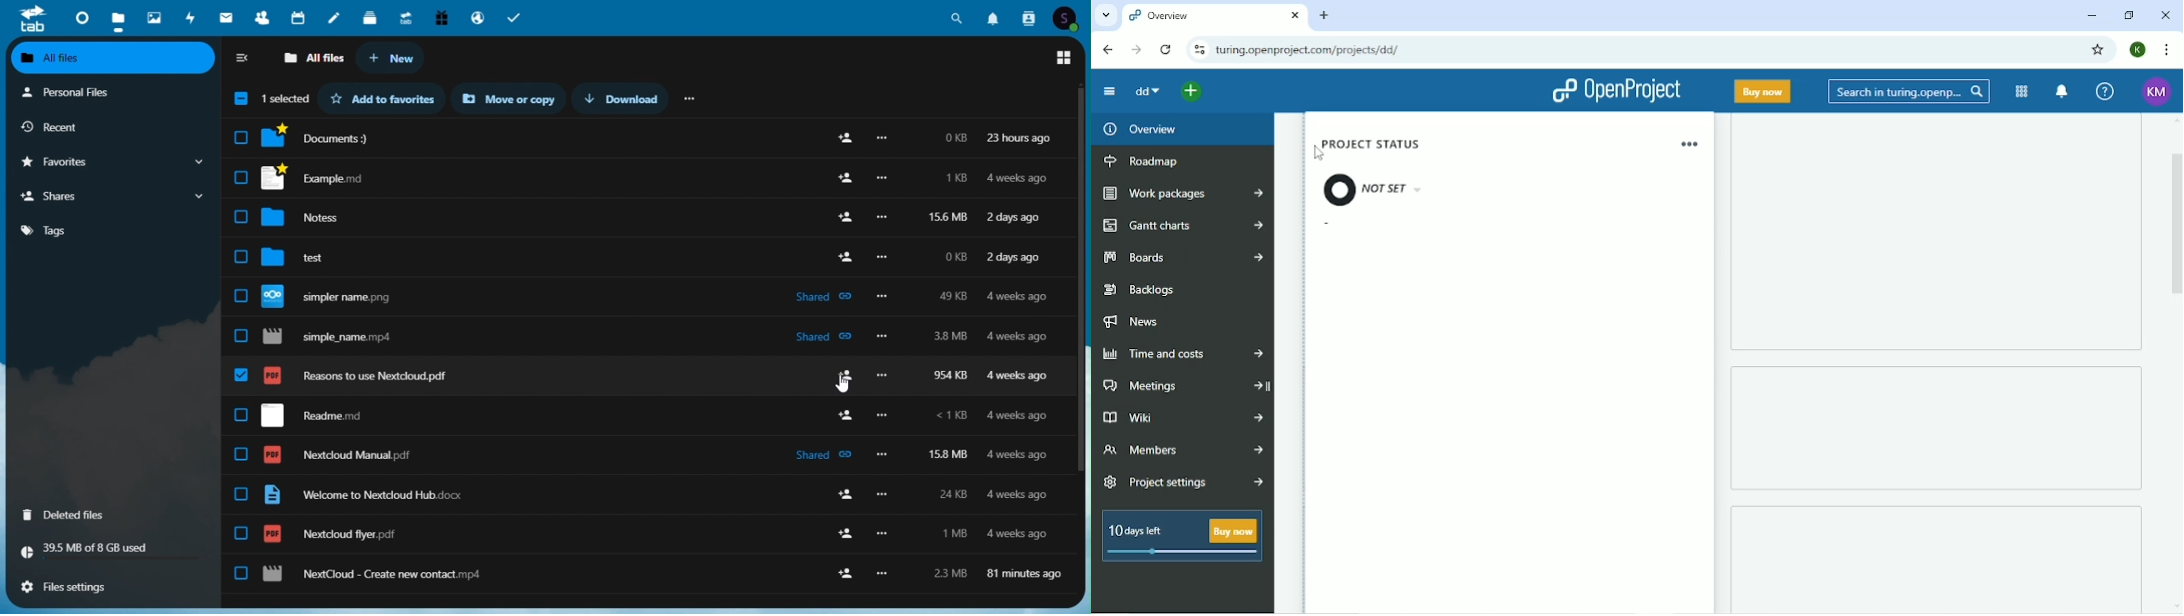 This screenshot has width=2184, height=616. What do you see at coordinates (363, 495) in the screenshot?
I see `welcome to nextcloud hub.docx` at bounding box center [363, 495].